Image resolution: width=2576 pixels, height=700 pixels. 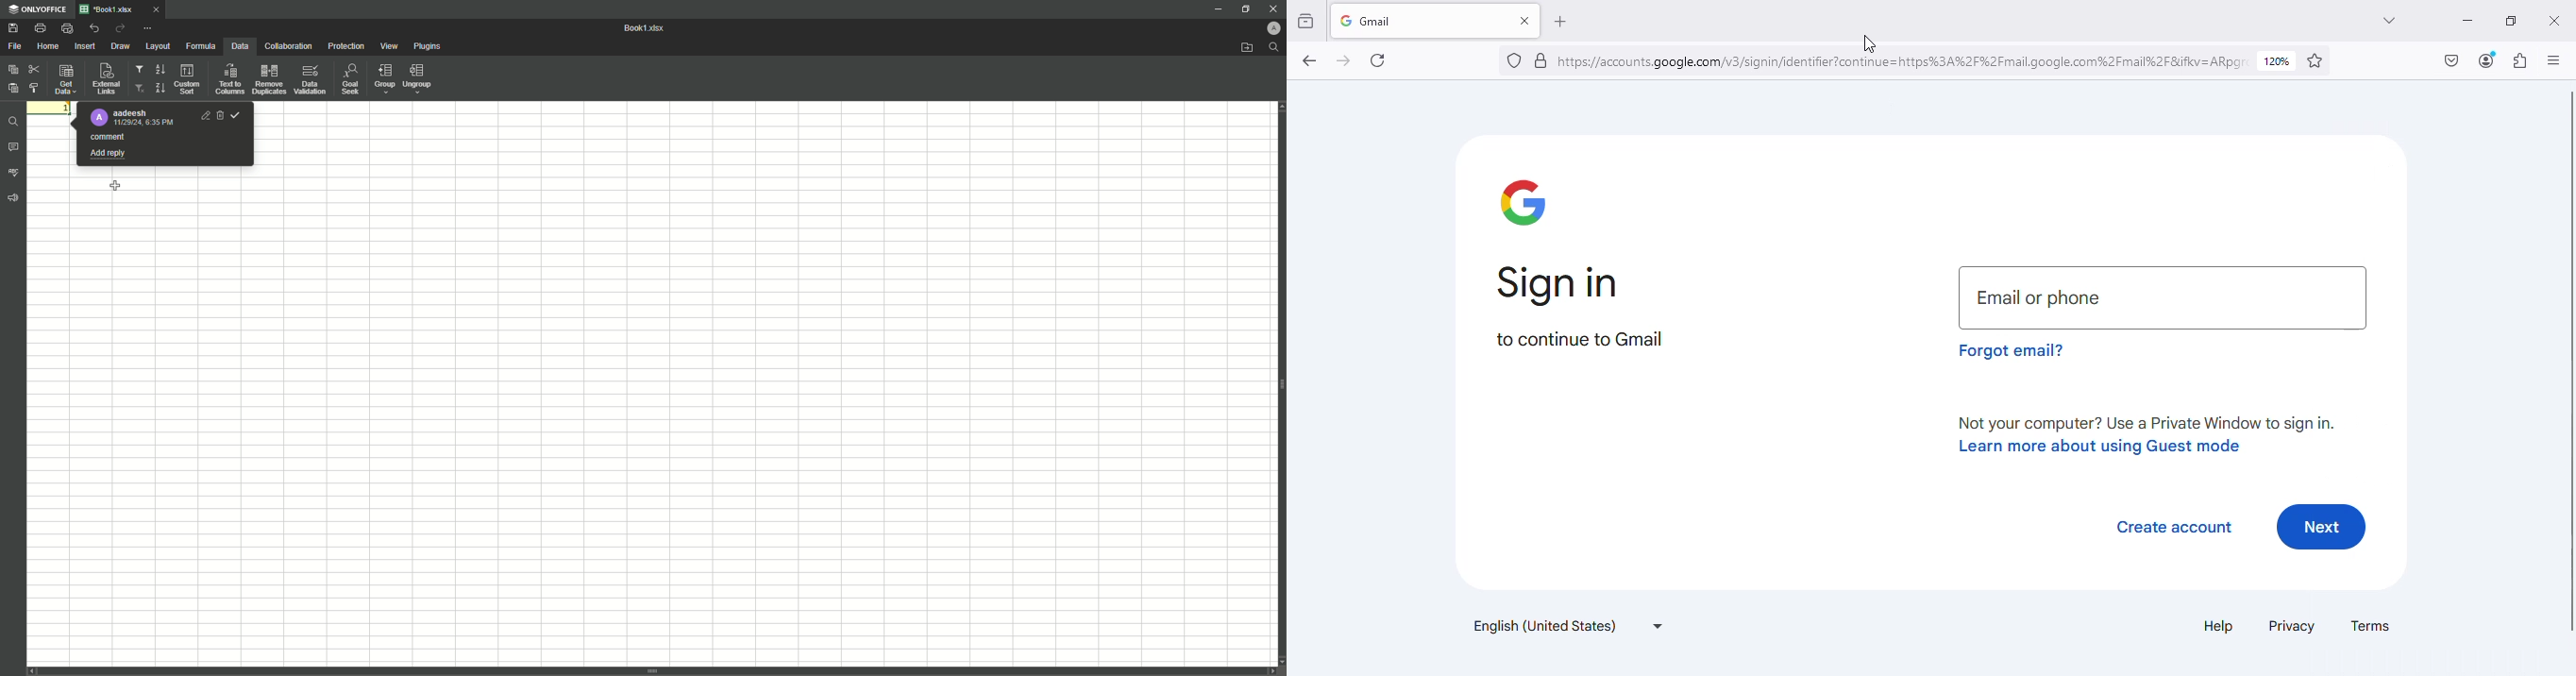 What do you see at coordinates (2567, 360) in the screenshot?
I see `vertical scroll bar` at bounding box center [2567, 360].